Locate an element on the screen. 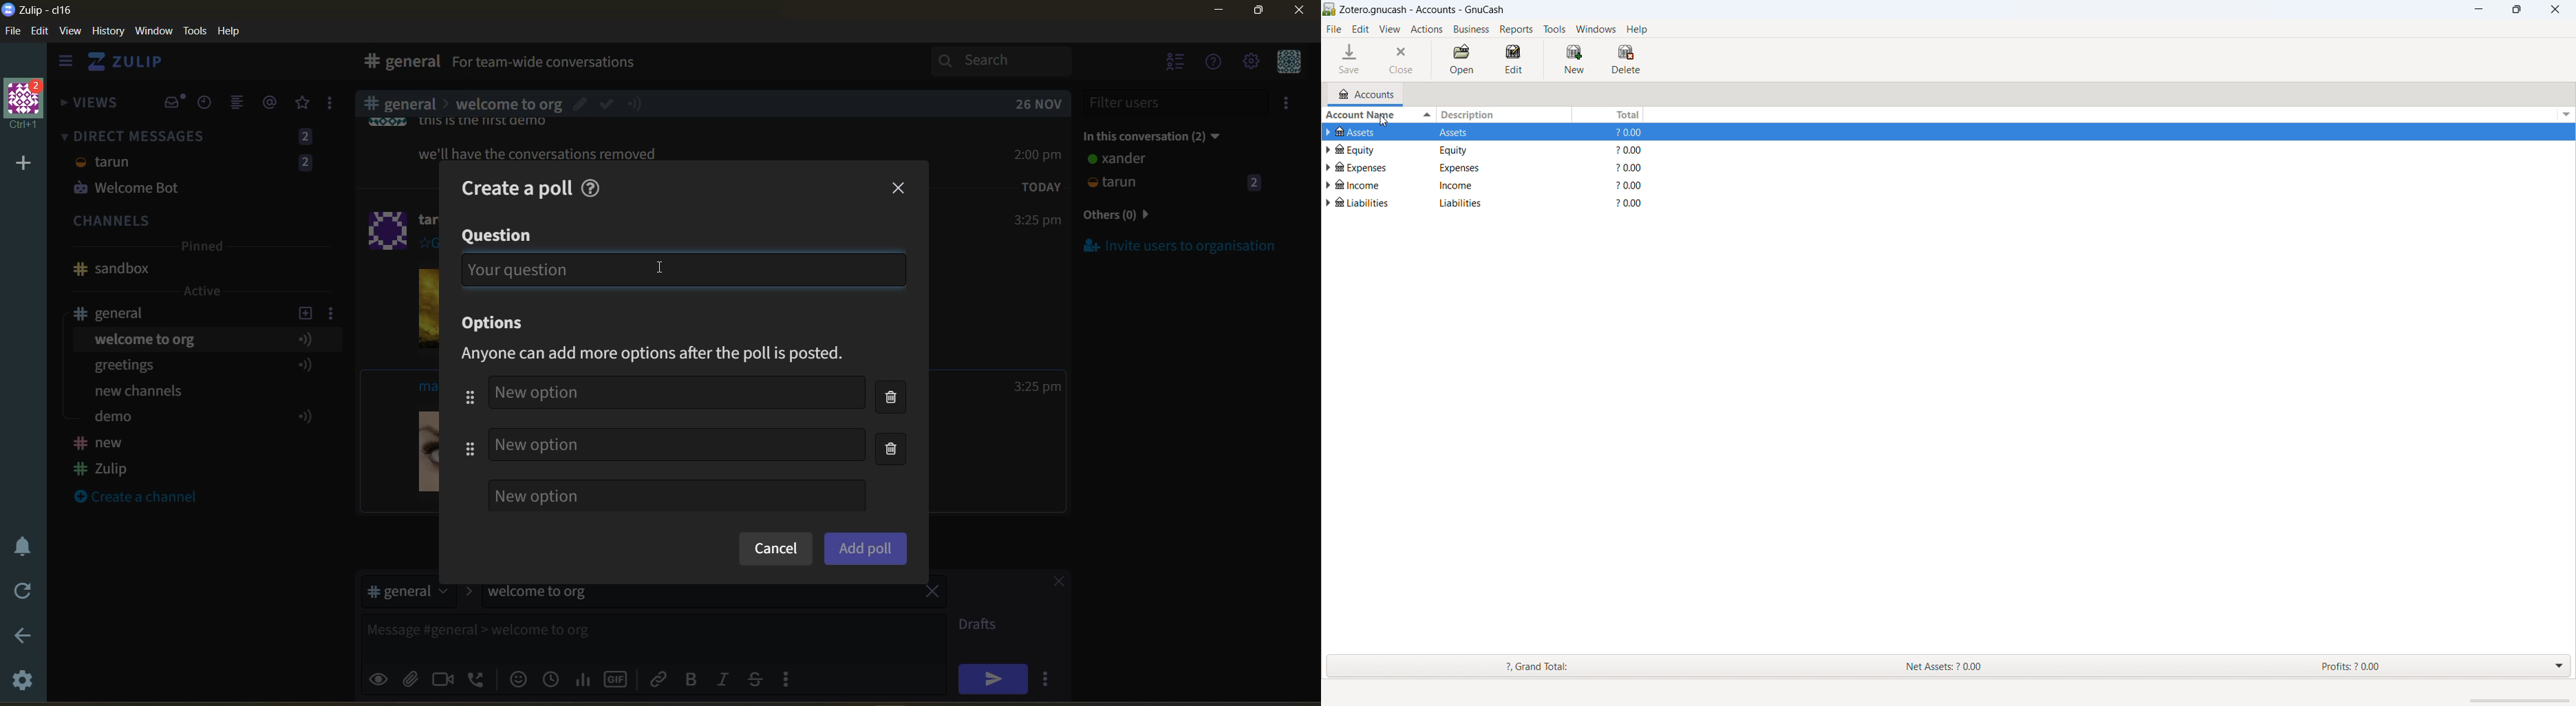  help is located at coordinates (234, 32).